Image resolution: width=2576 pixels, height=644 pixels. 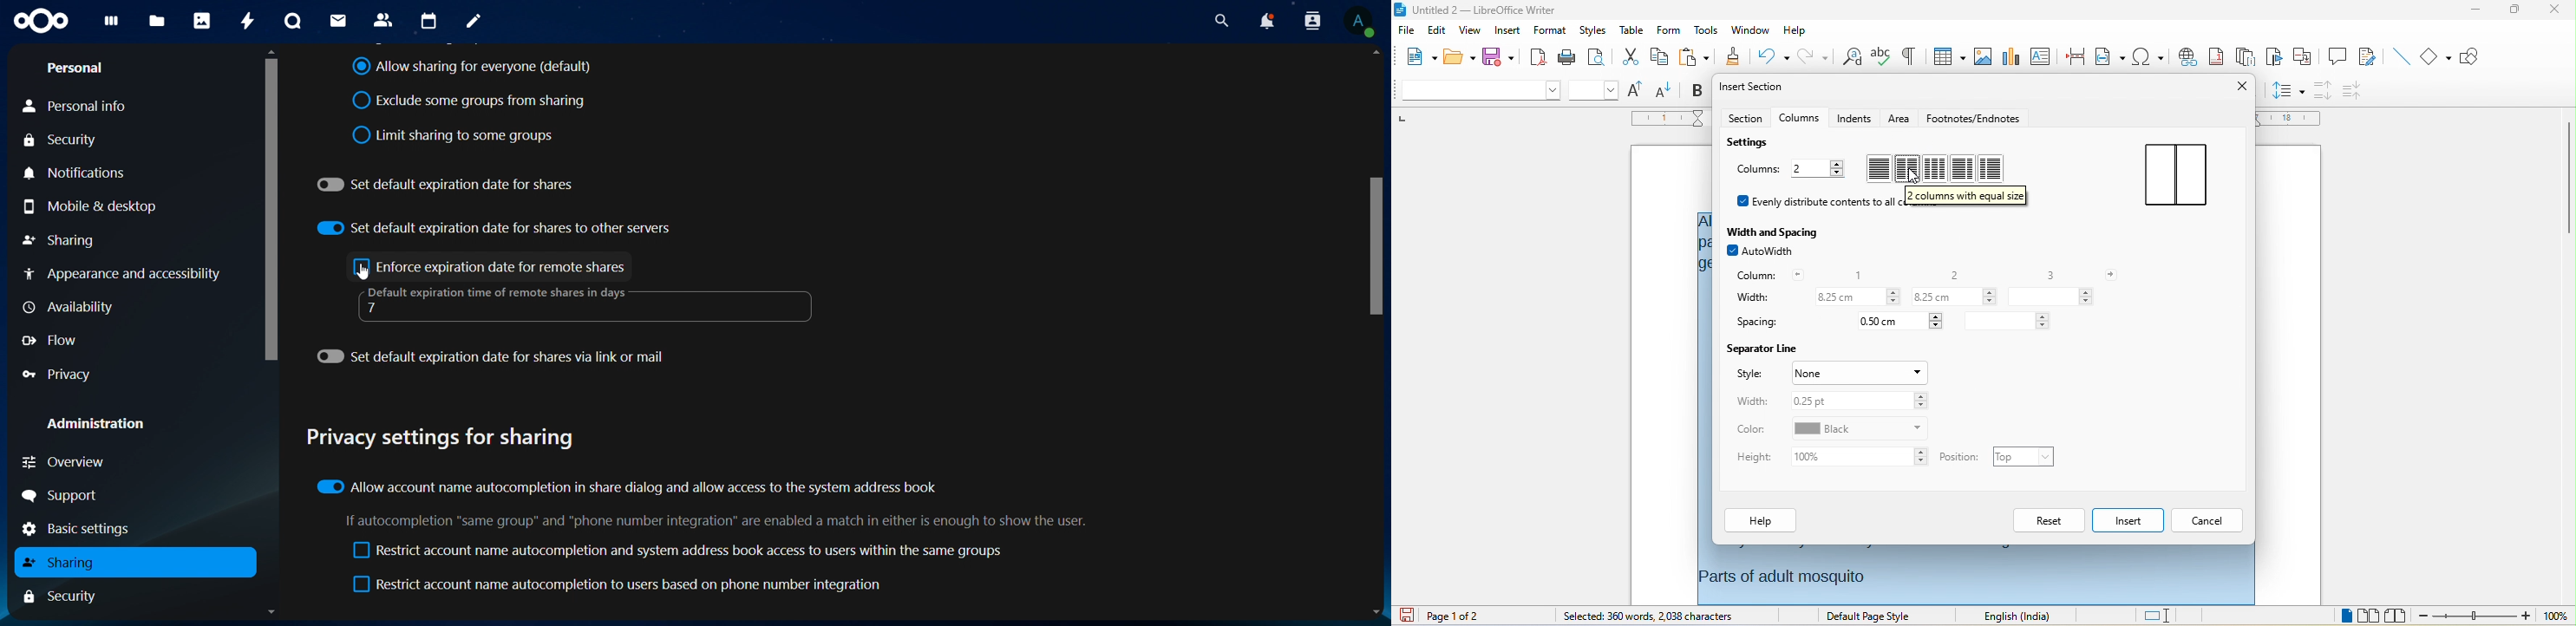 I want to click on files, so click(x=158, y=20).